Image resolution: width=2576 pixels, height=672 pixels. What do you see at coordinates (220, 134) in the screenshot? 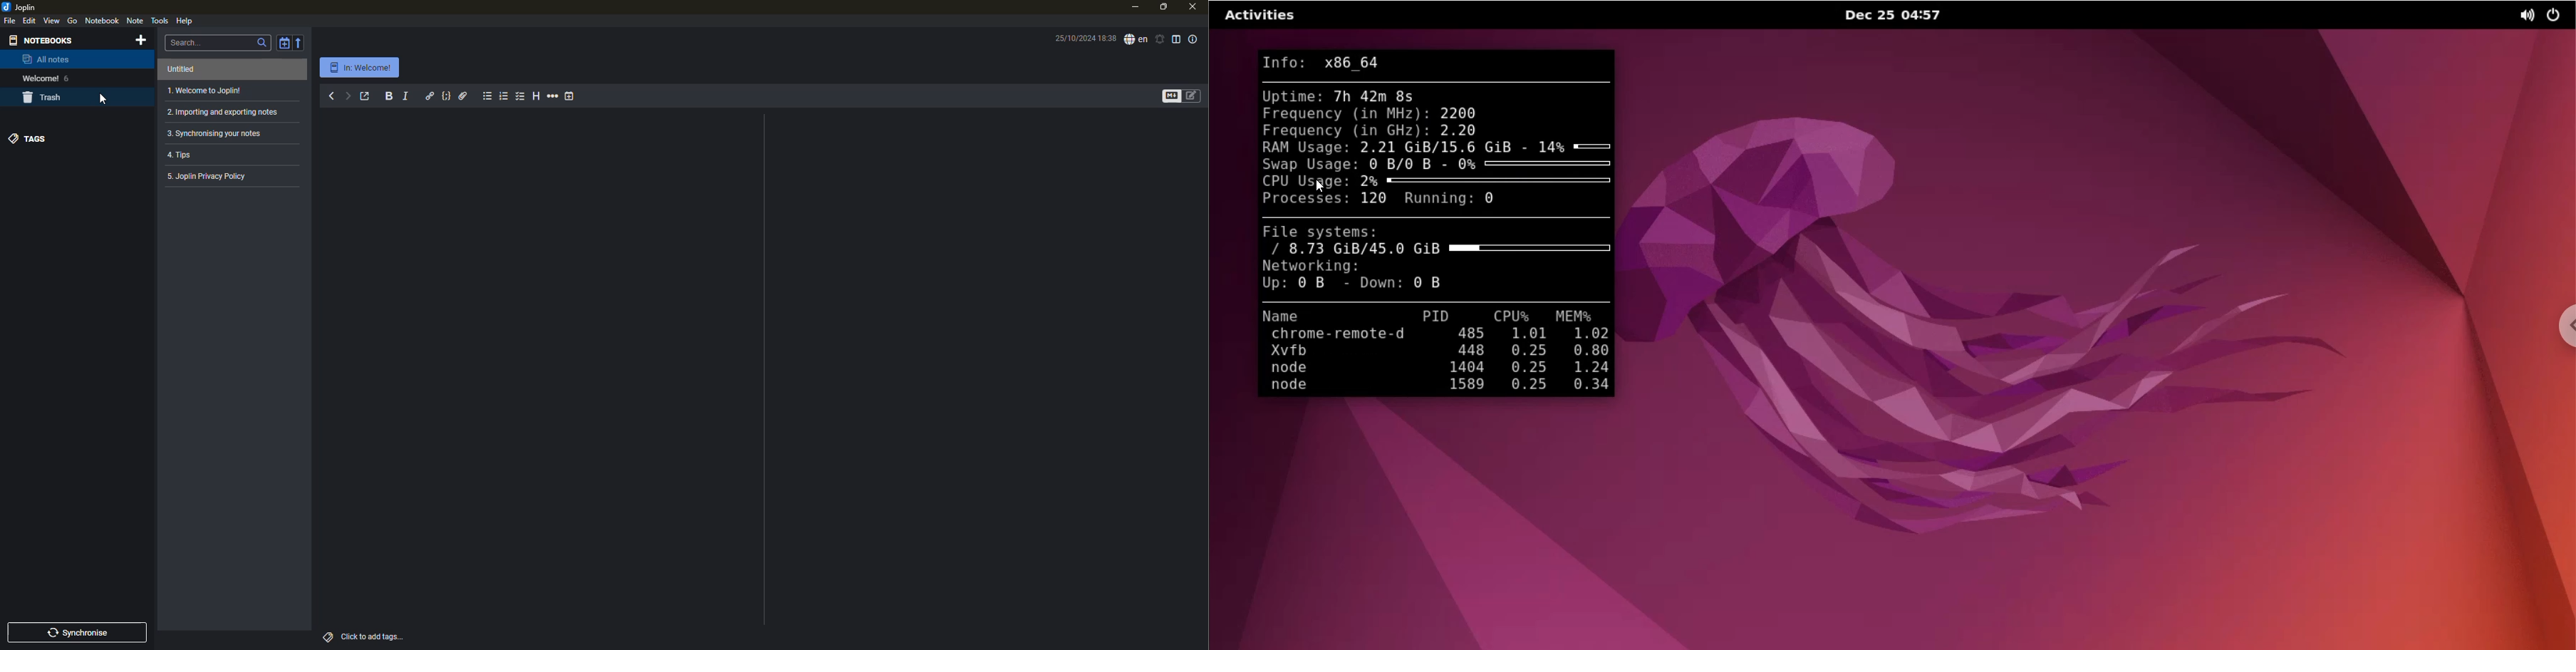
I see `3. synchronising your notes` at bounding box center [220, 134].